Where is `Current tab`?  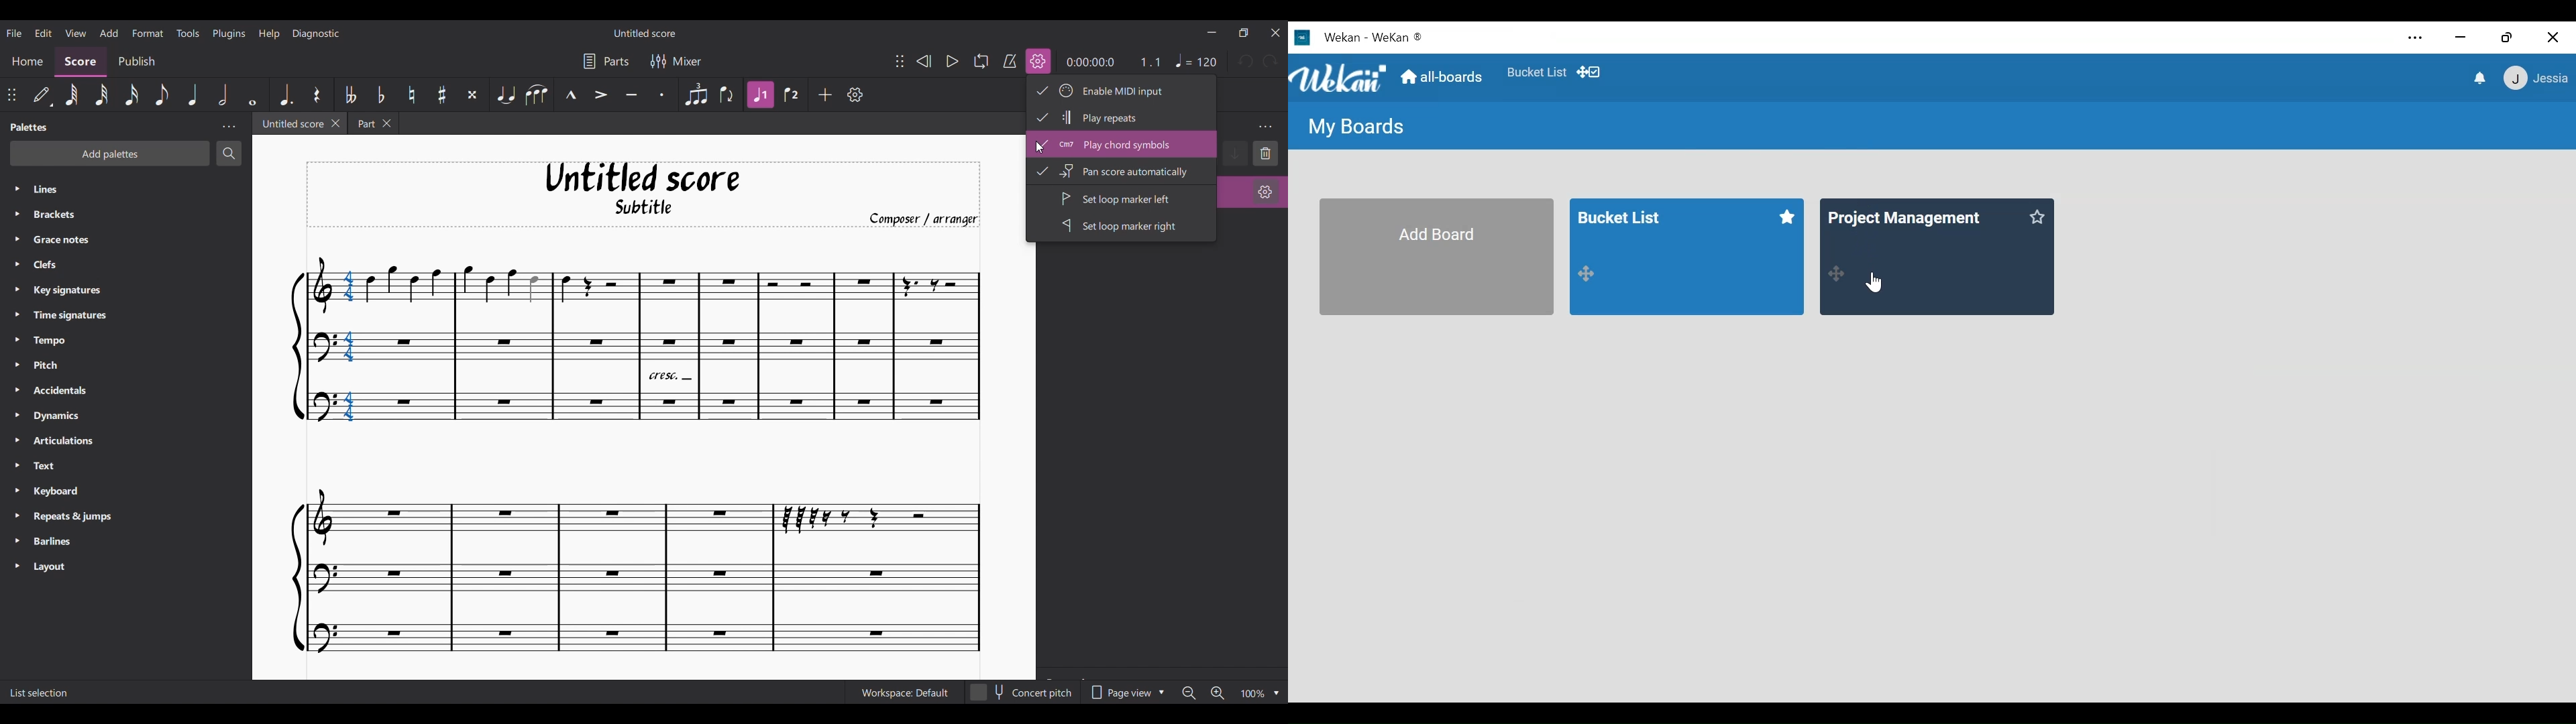 Current tab is located at coordinates (291, 123).